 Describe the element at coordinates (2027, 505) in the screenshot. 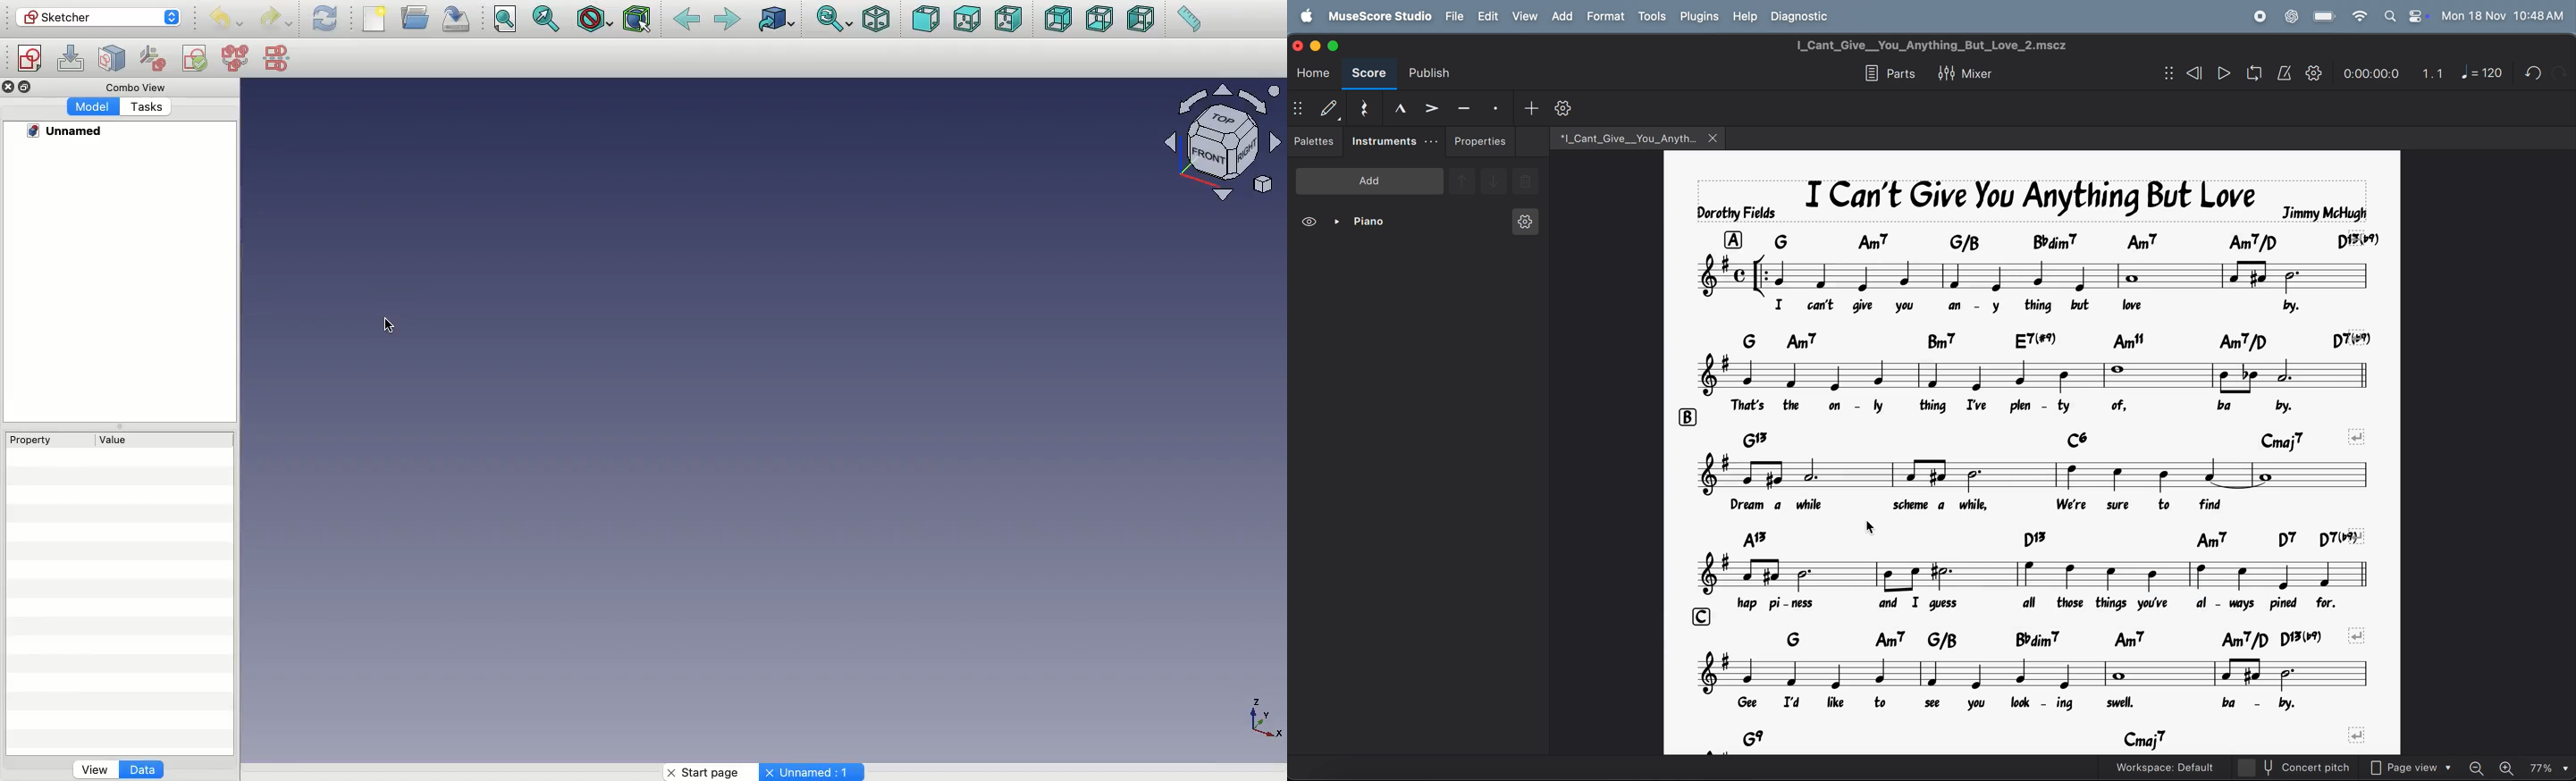

I see `lyrics` at that location.